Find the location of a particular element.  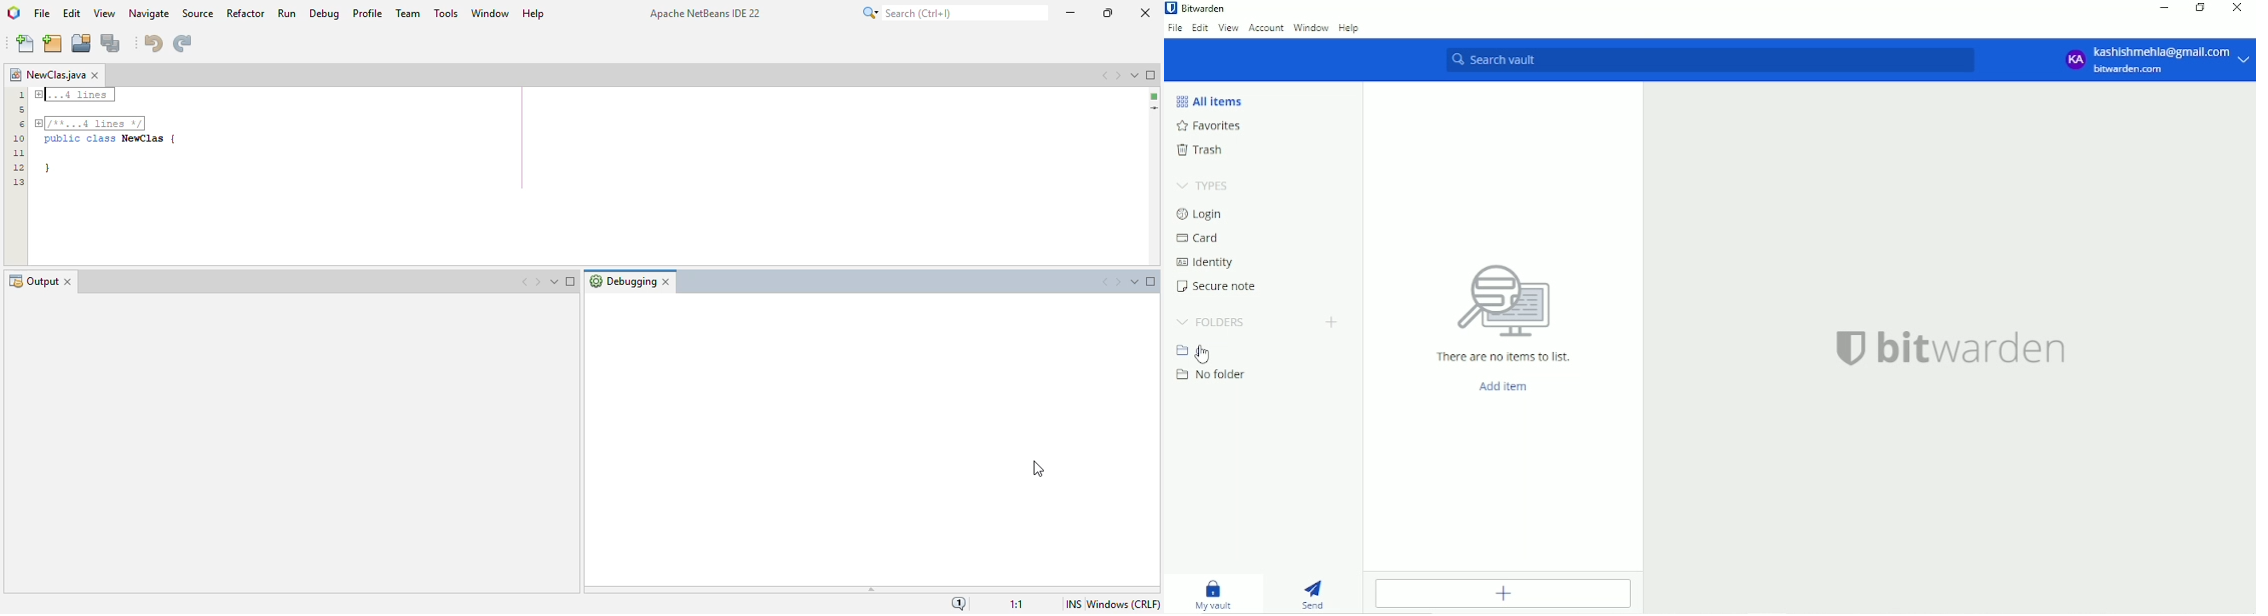

Add item is located at coordinates (1502, 594).